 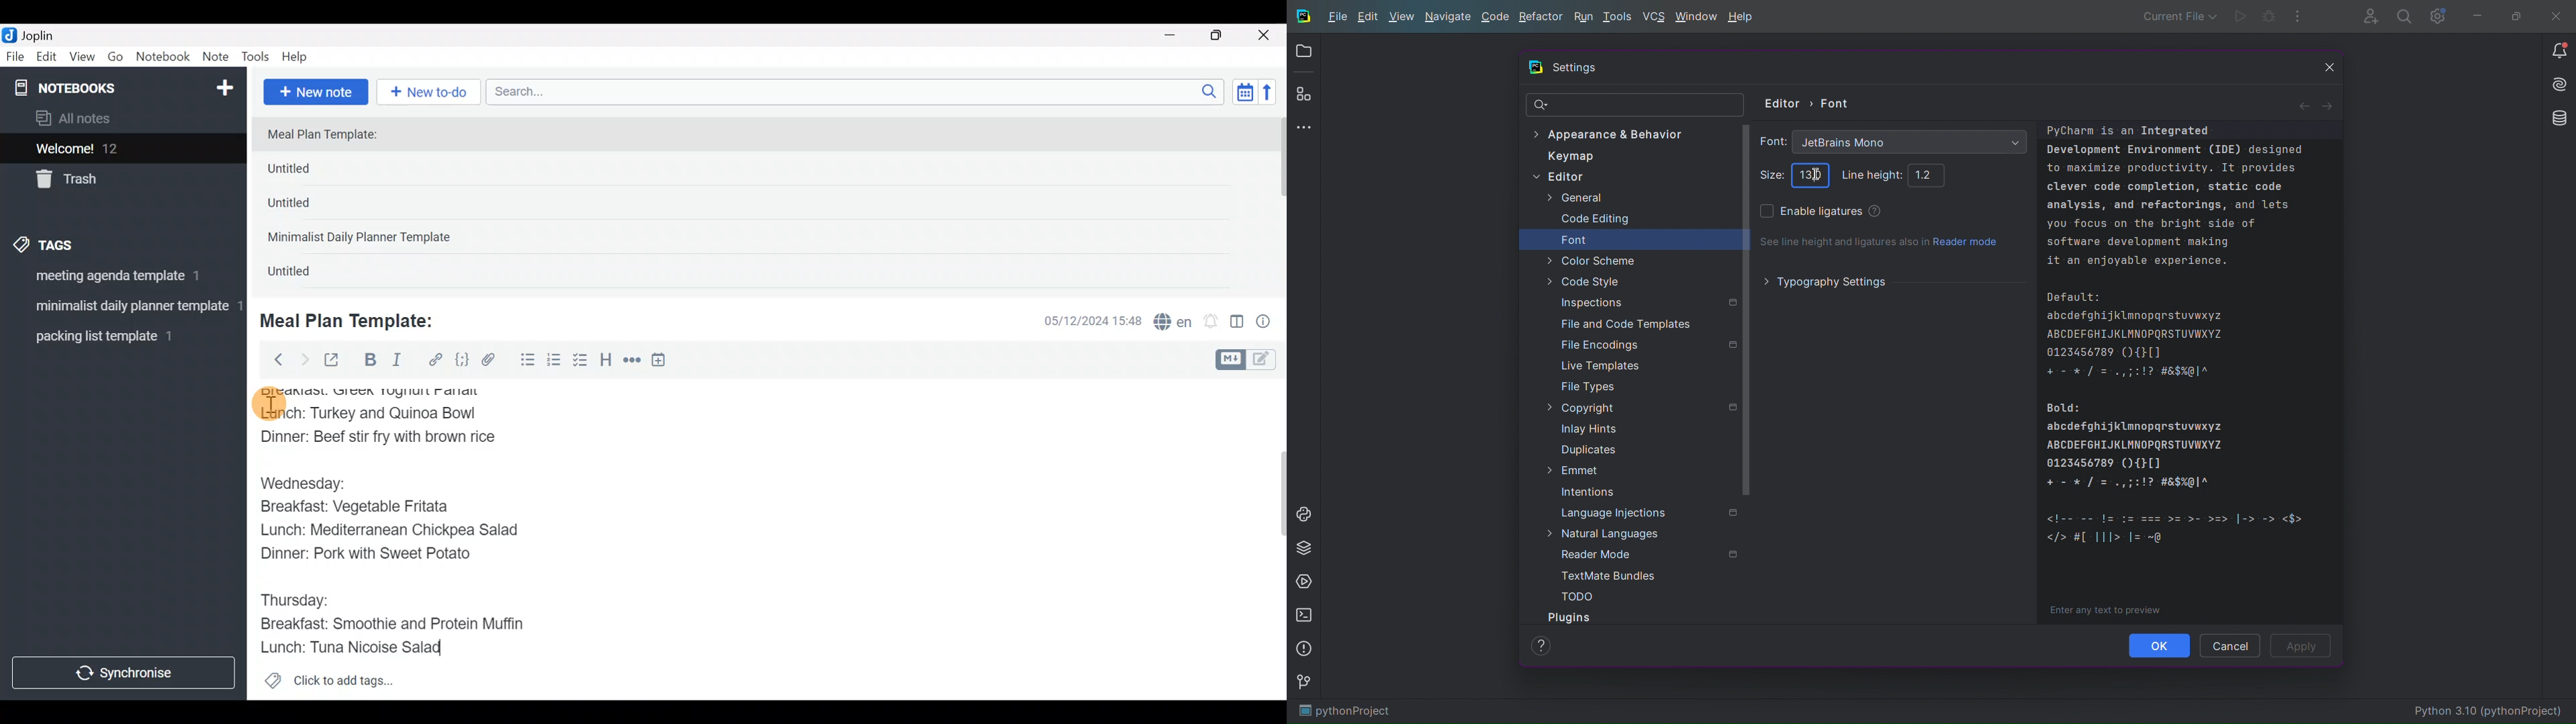 I want to click on New to-do, so click(x=432, y=93).